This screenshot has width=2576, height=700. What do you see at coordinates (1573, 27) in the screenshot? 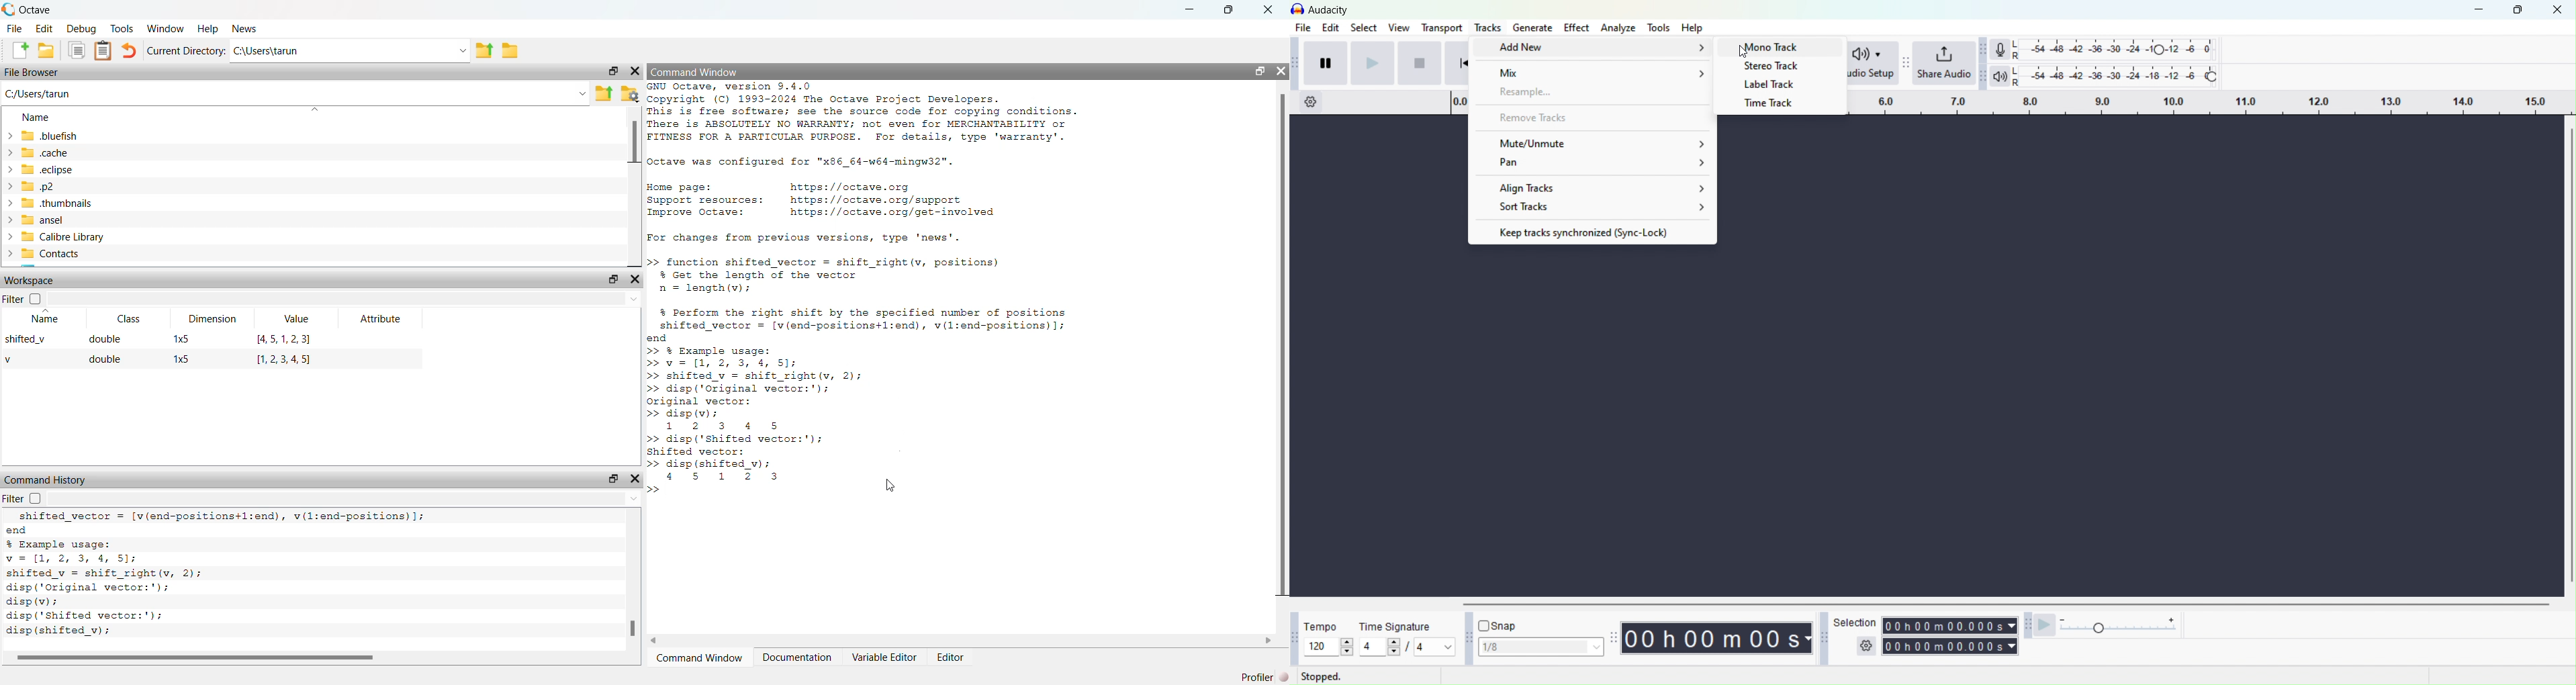
I see `Effect` at bounding box center [1573, 27].